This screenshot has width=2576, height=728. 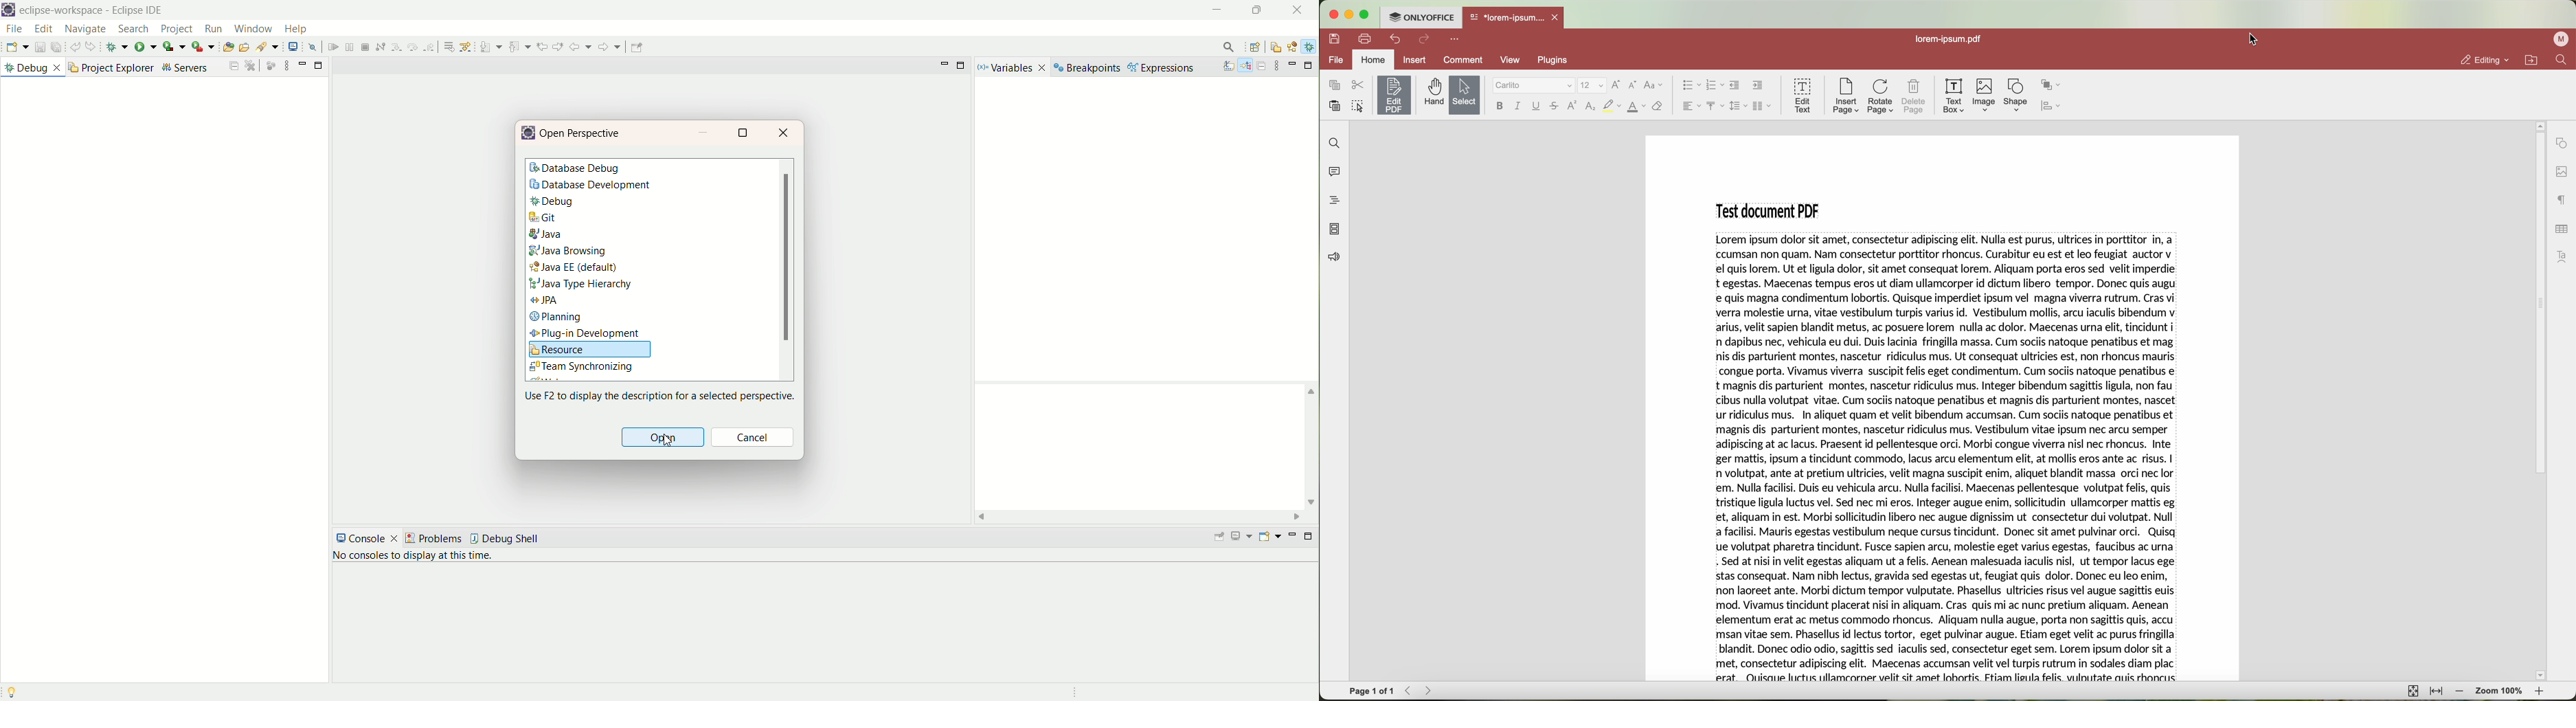 I want to click on editing, so click(x=2485, y=60).